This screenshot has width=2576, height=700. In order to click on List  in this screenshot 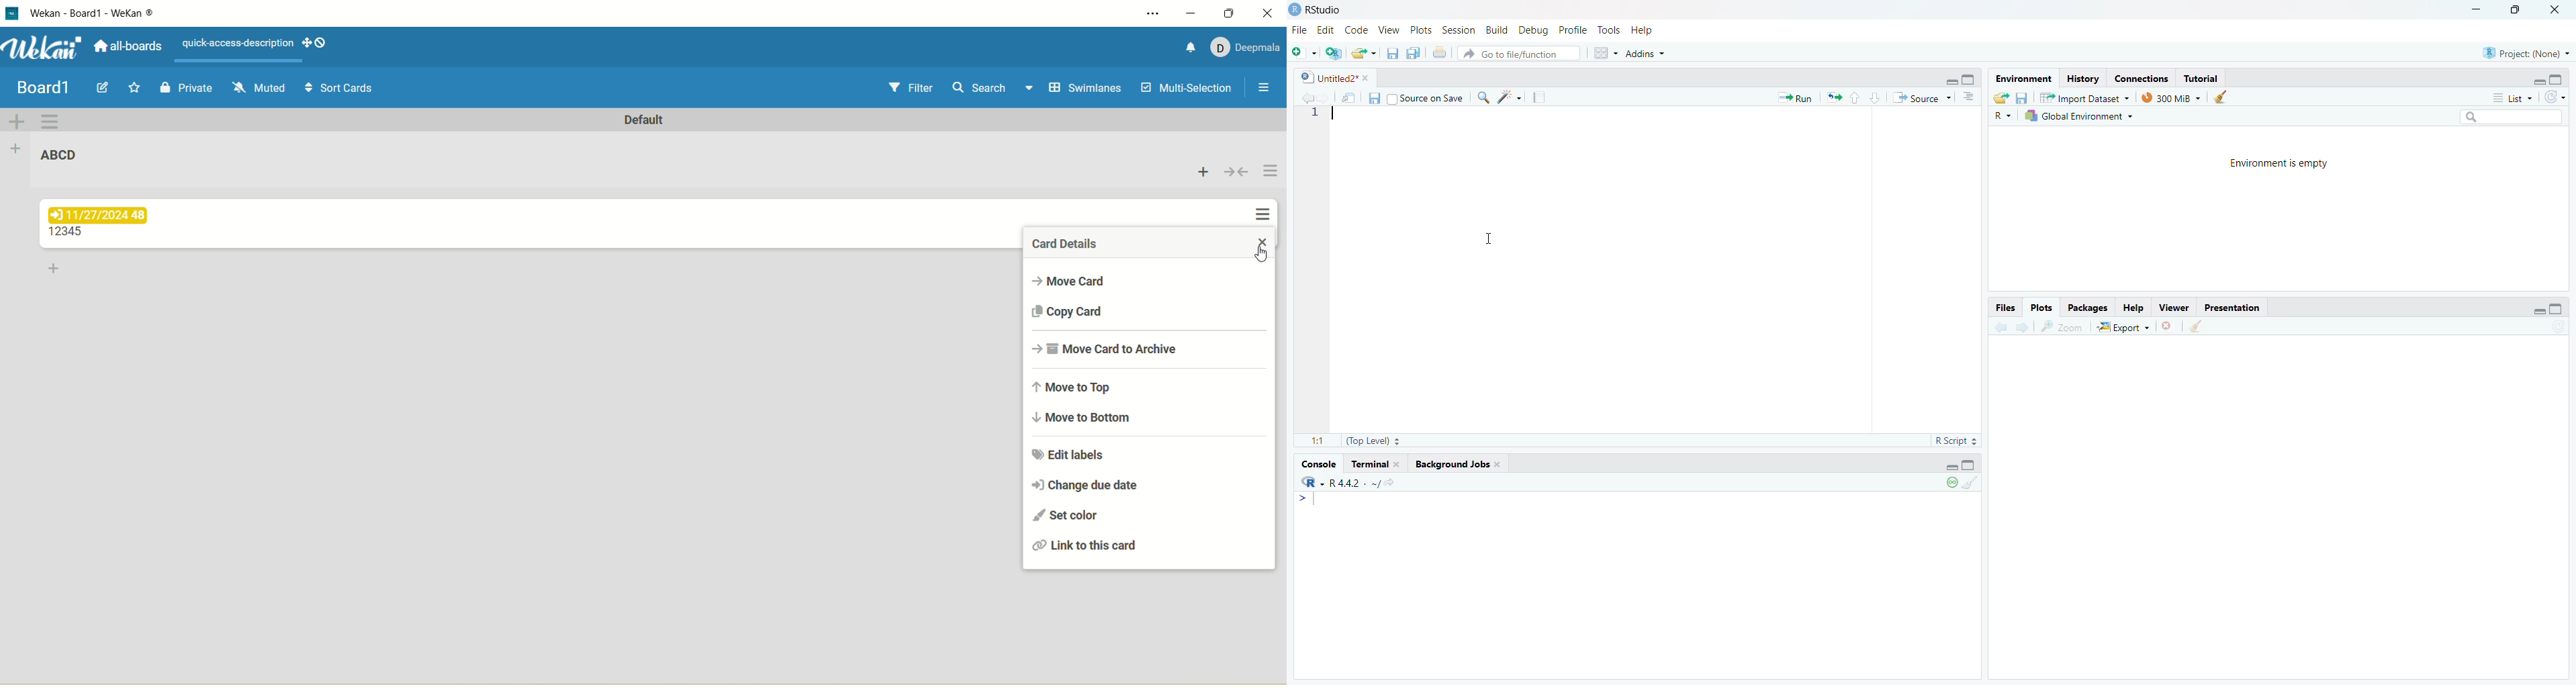, I will do `click(2514, 98)`.